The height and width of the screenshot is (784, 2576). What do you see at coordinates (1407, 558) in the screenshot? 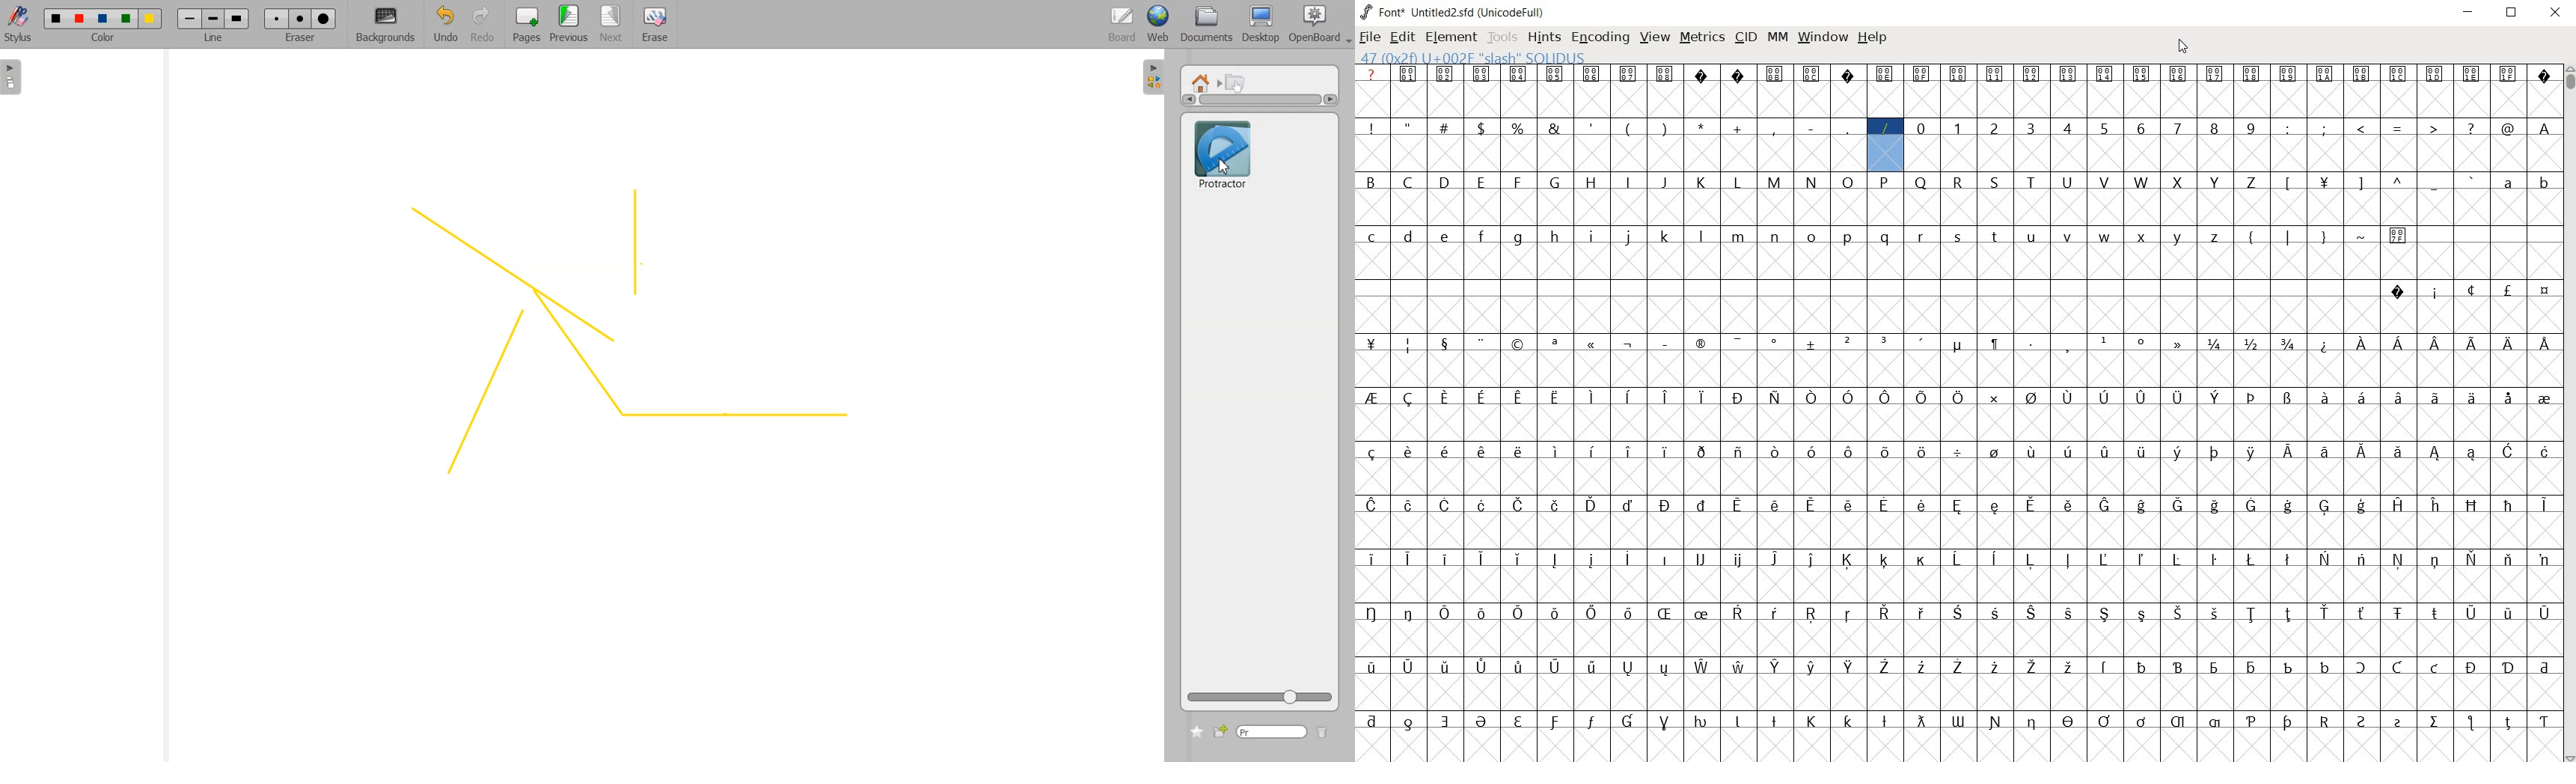
I see `glyph` at bounding box center [1407, 558].